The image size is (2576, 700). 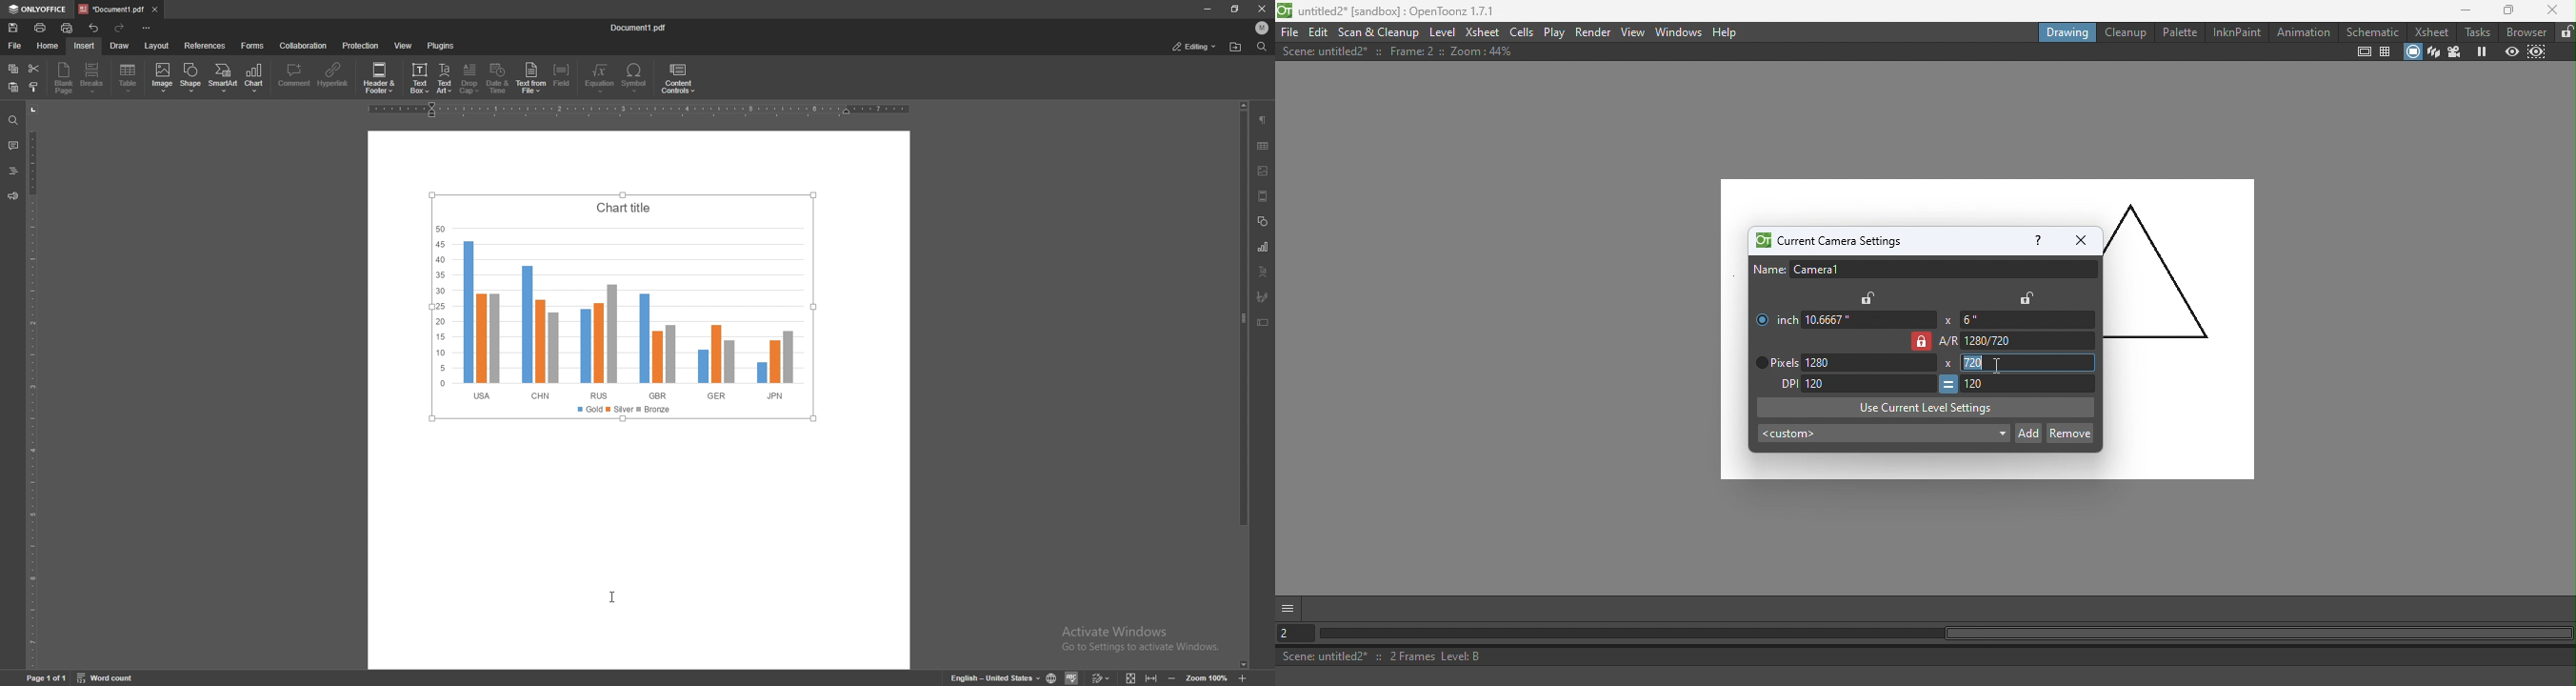 What do you see at coordinates (294, 76) in the screenshot?
I see `comment` at bounding box center [294, 76].